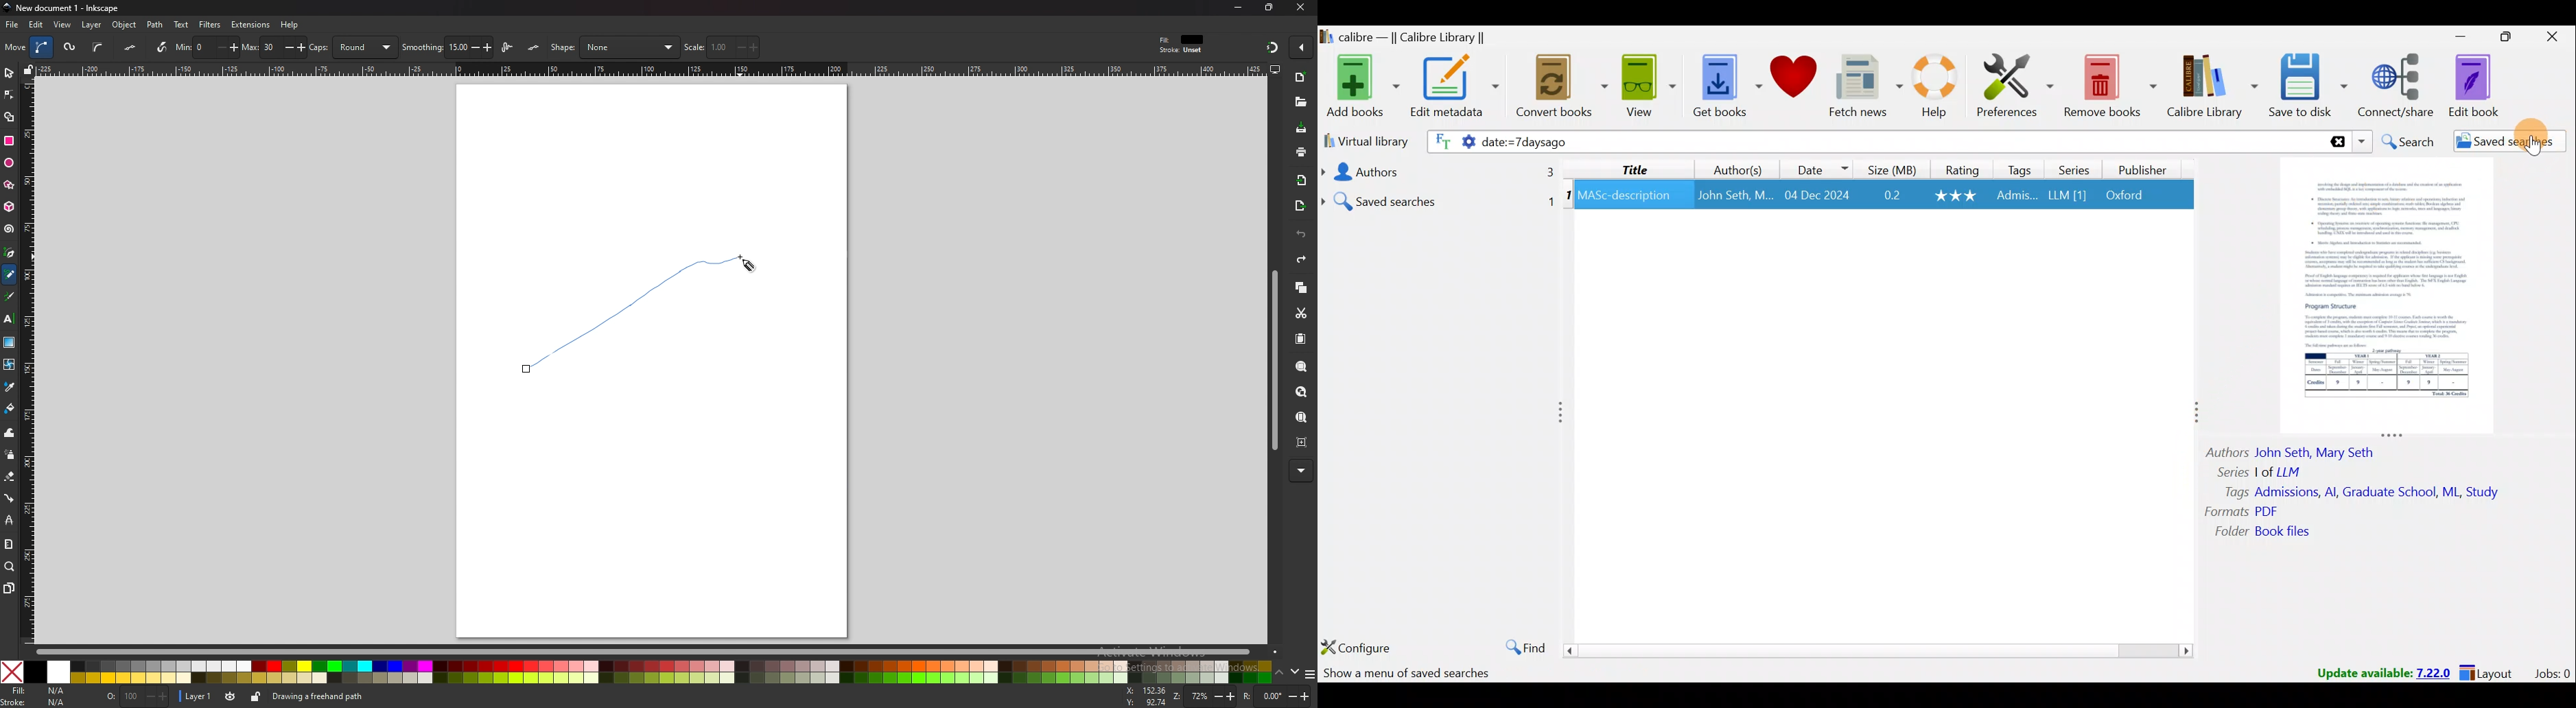 The image size is (2576, 728). I want to click on connector, so click(9, 498).